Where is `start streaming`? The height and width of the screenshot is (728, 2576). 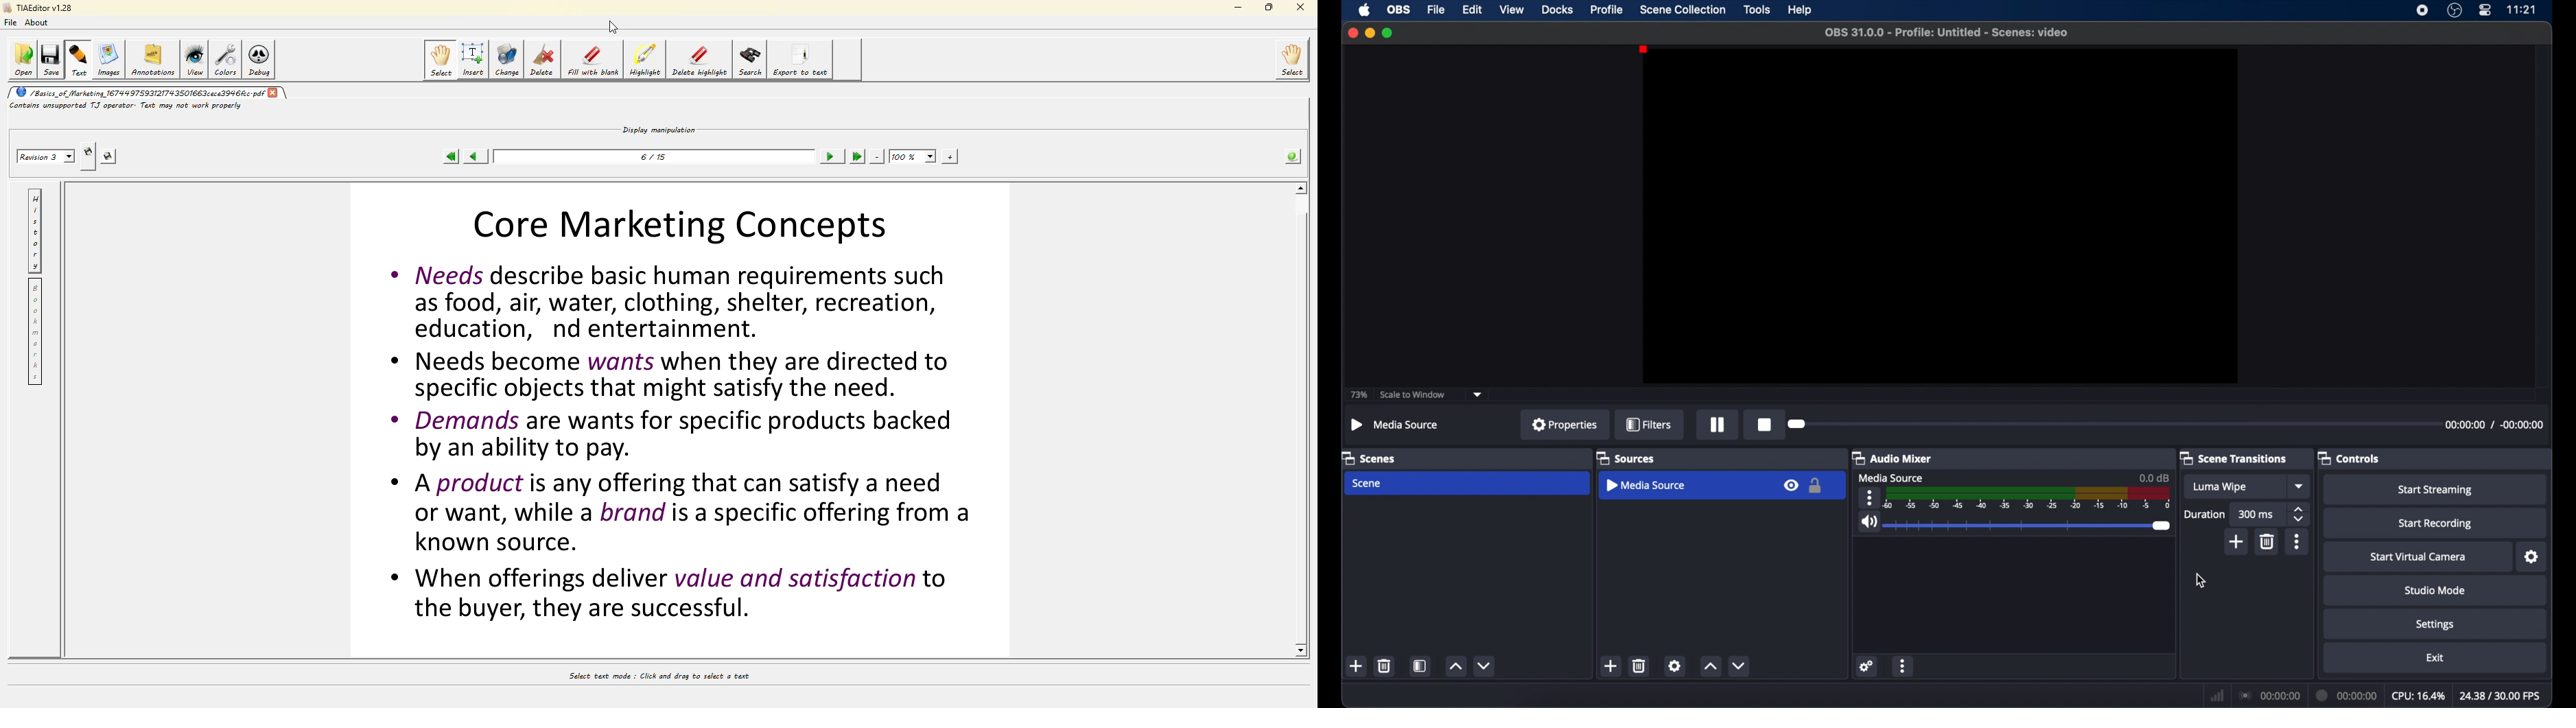
start streaming is located at coordinates (2436, 489).